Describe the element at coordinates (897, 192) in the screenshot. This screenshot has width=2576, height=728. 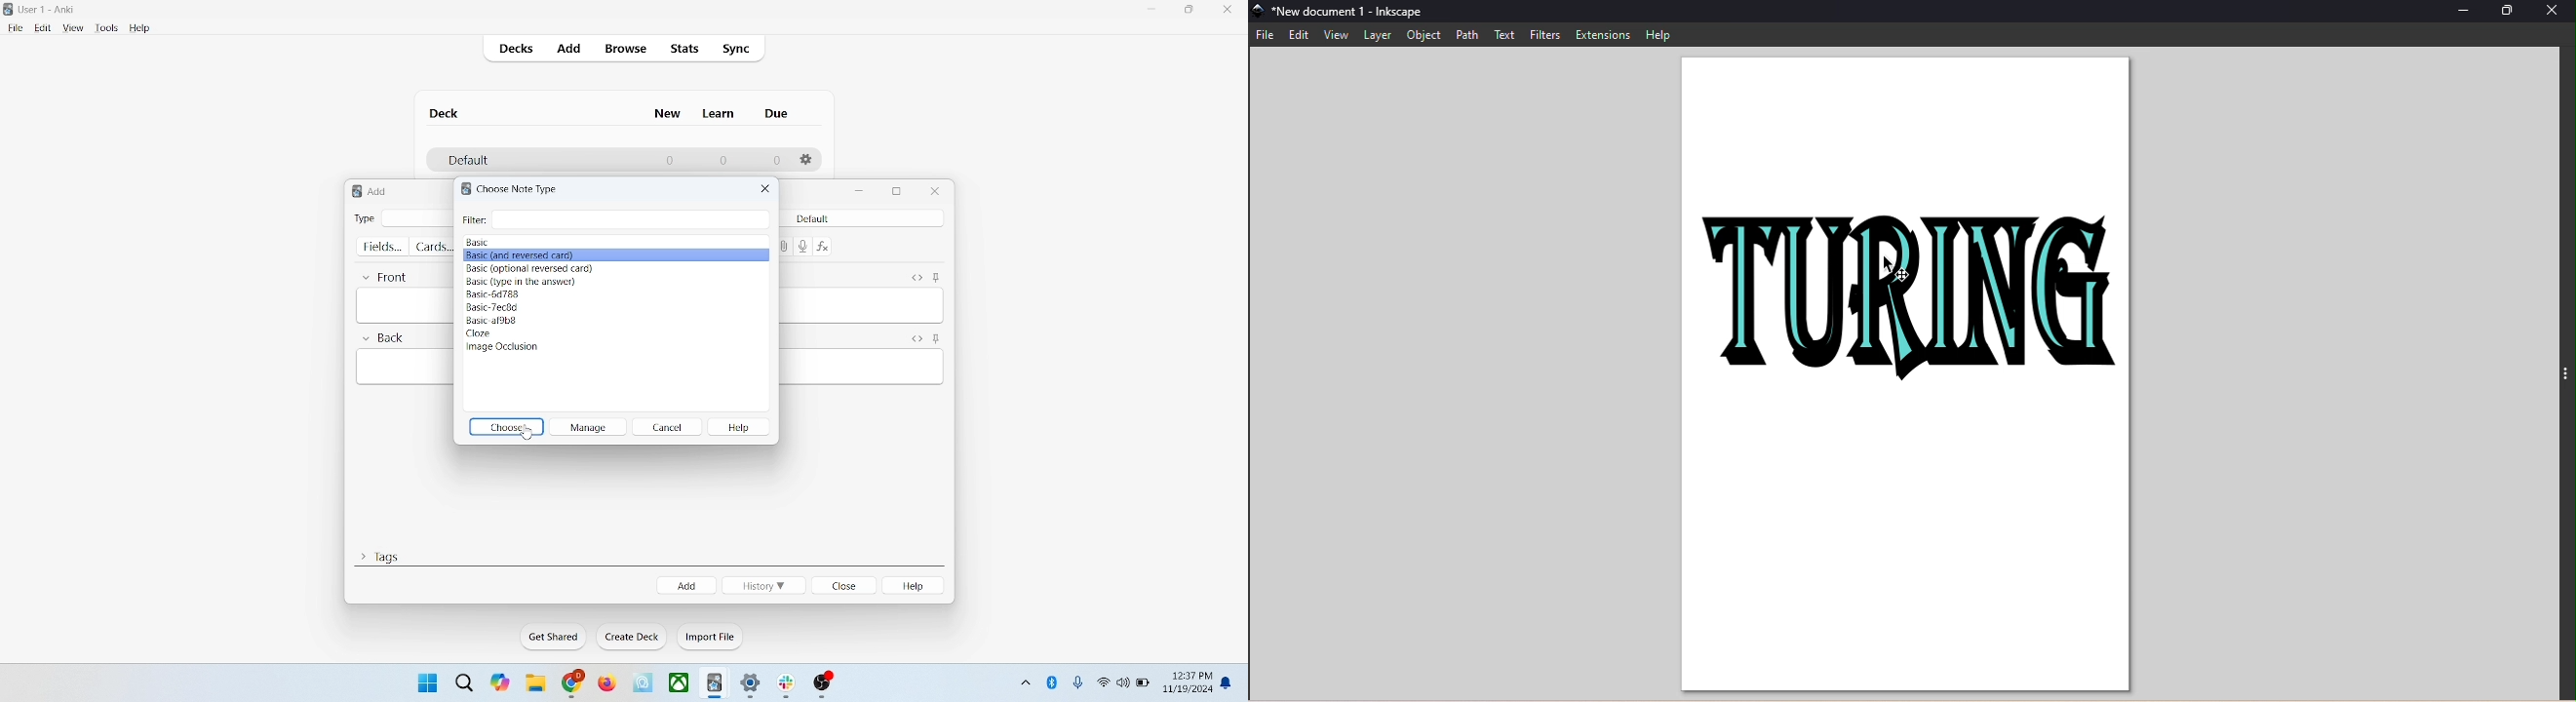
I see `maximize` at that location.